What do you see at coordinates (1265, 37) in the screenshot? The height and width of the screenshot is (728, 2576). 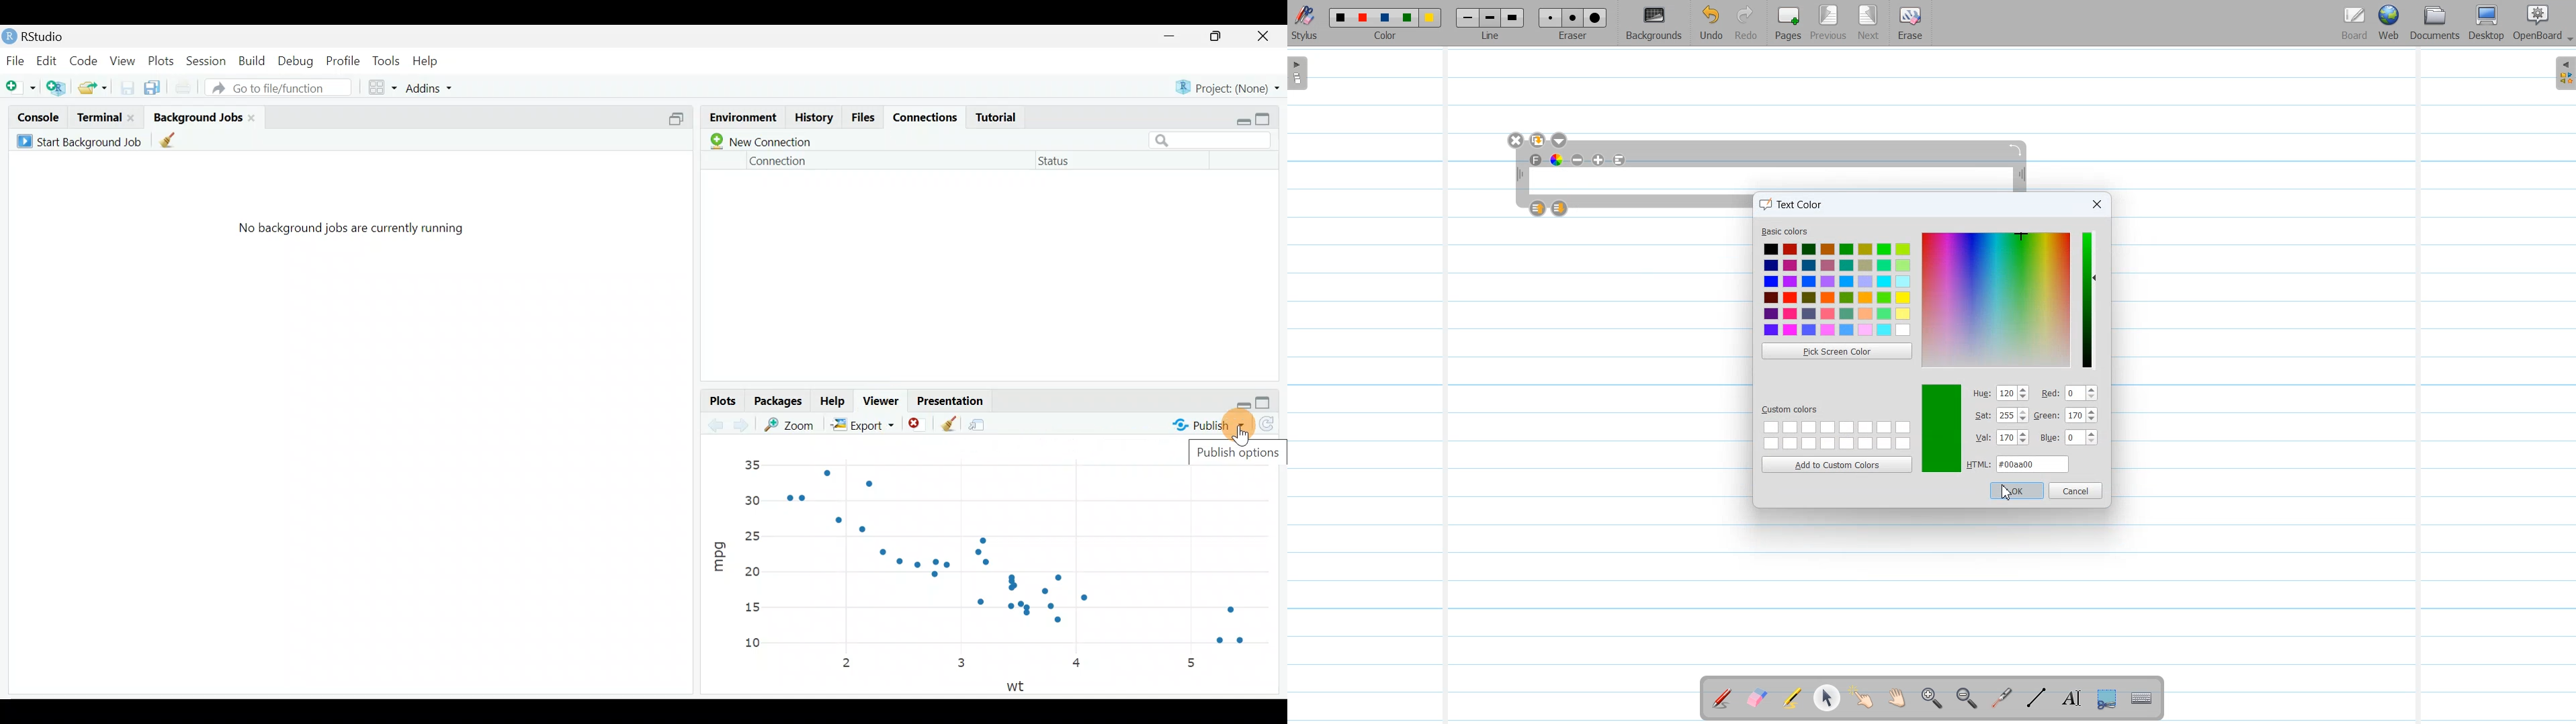 I see `Close` at bounding box center [1265, 37].